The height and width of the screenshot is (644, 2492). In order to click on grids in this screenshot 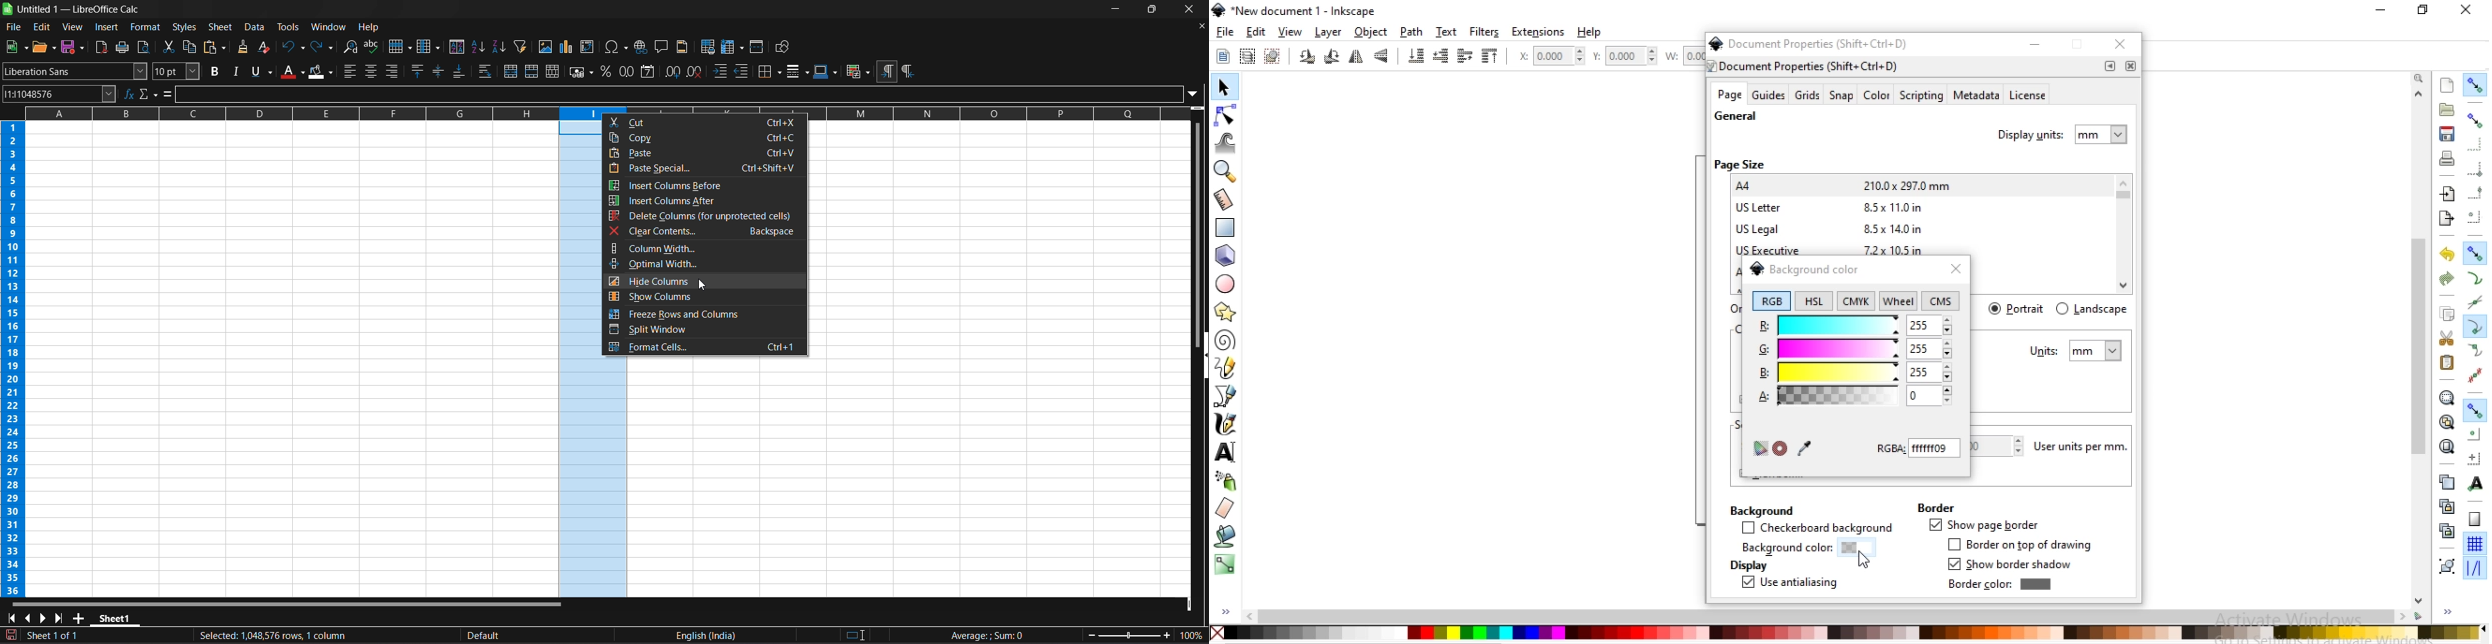, I will do `click(1807, 95)`.